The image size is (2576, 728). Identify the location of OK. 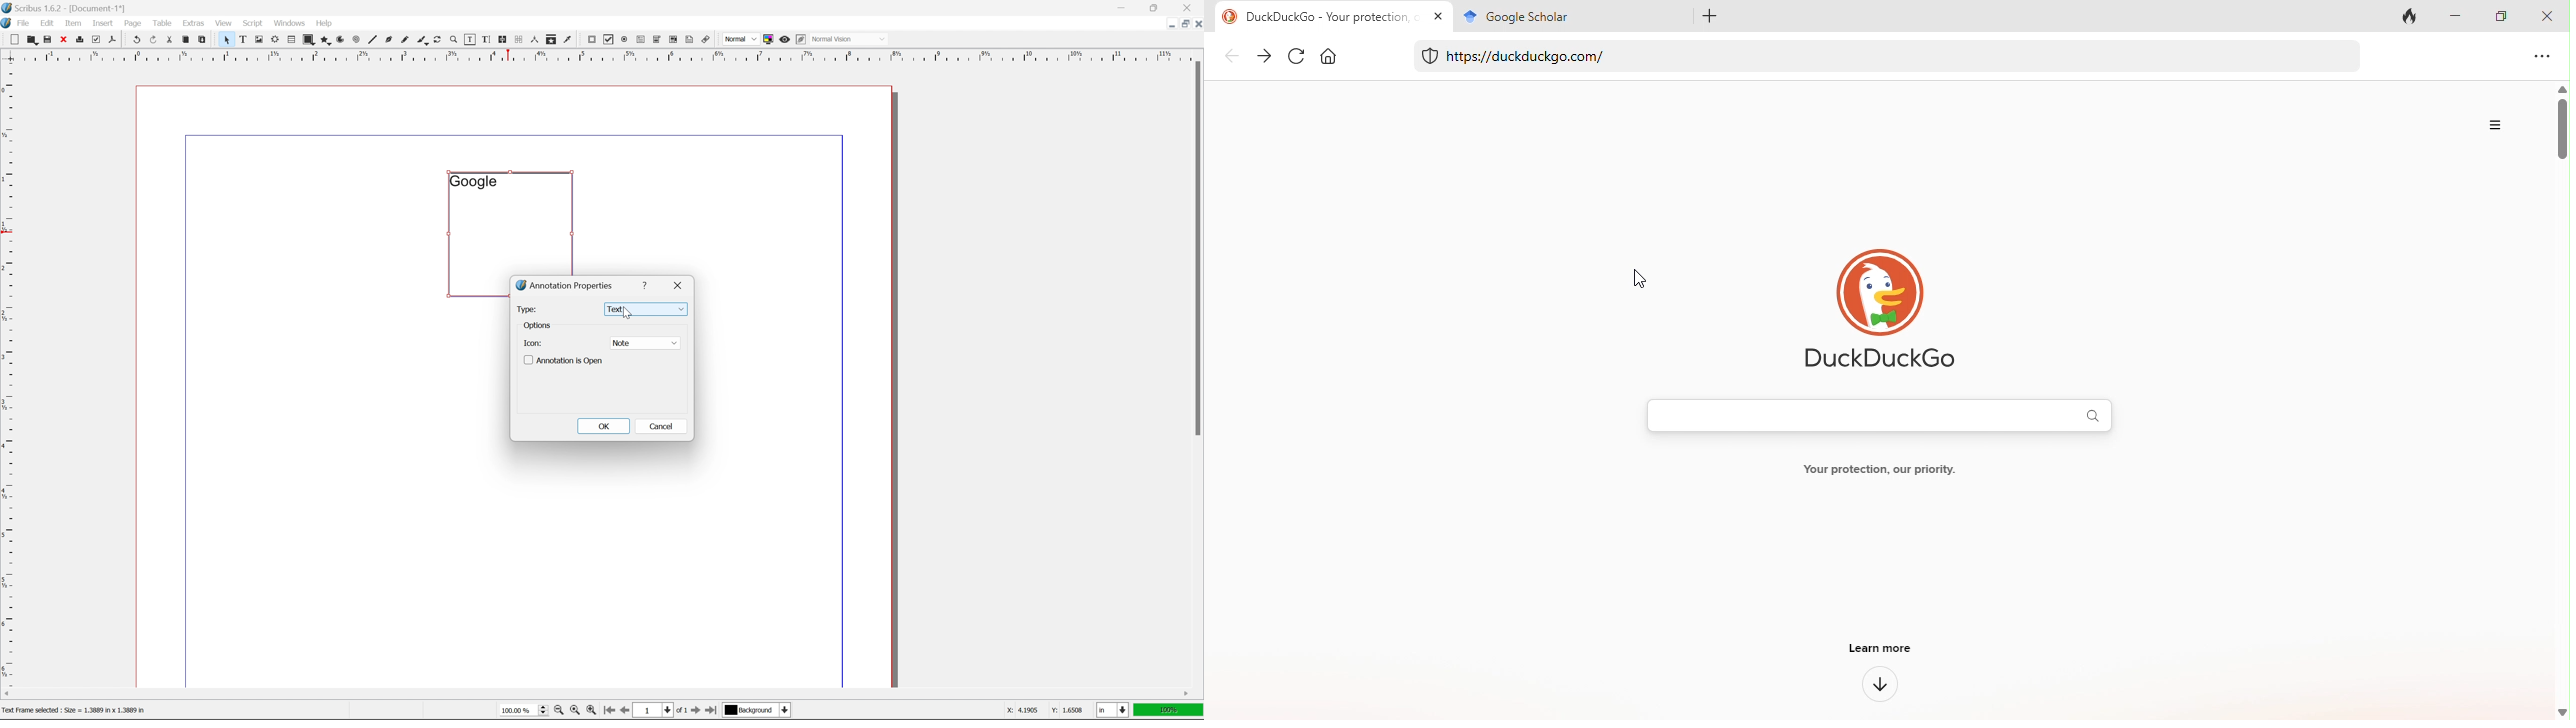
(605, 427).